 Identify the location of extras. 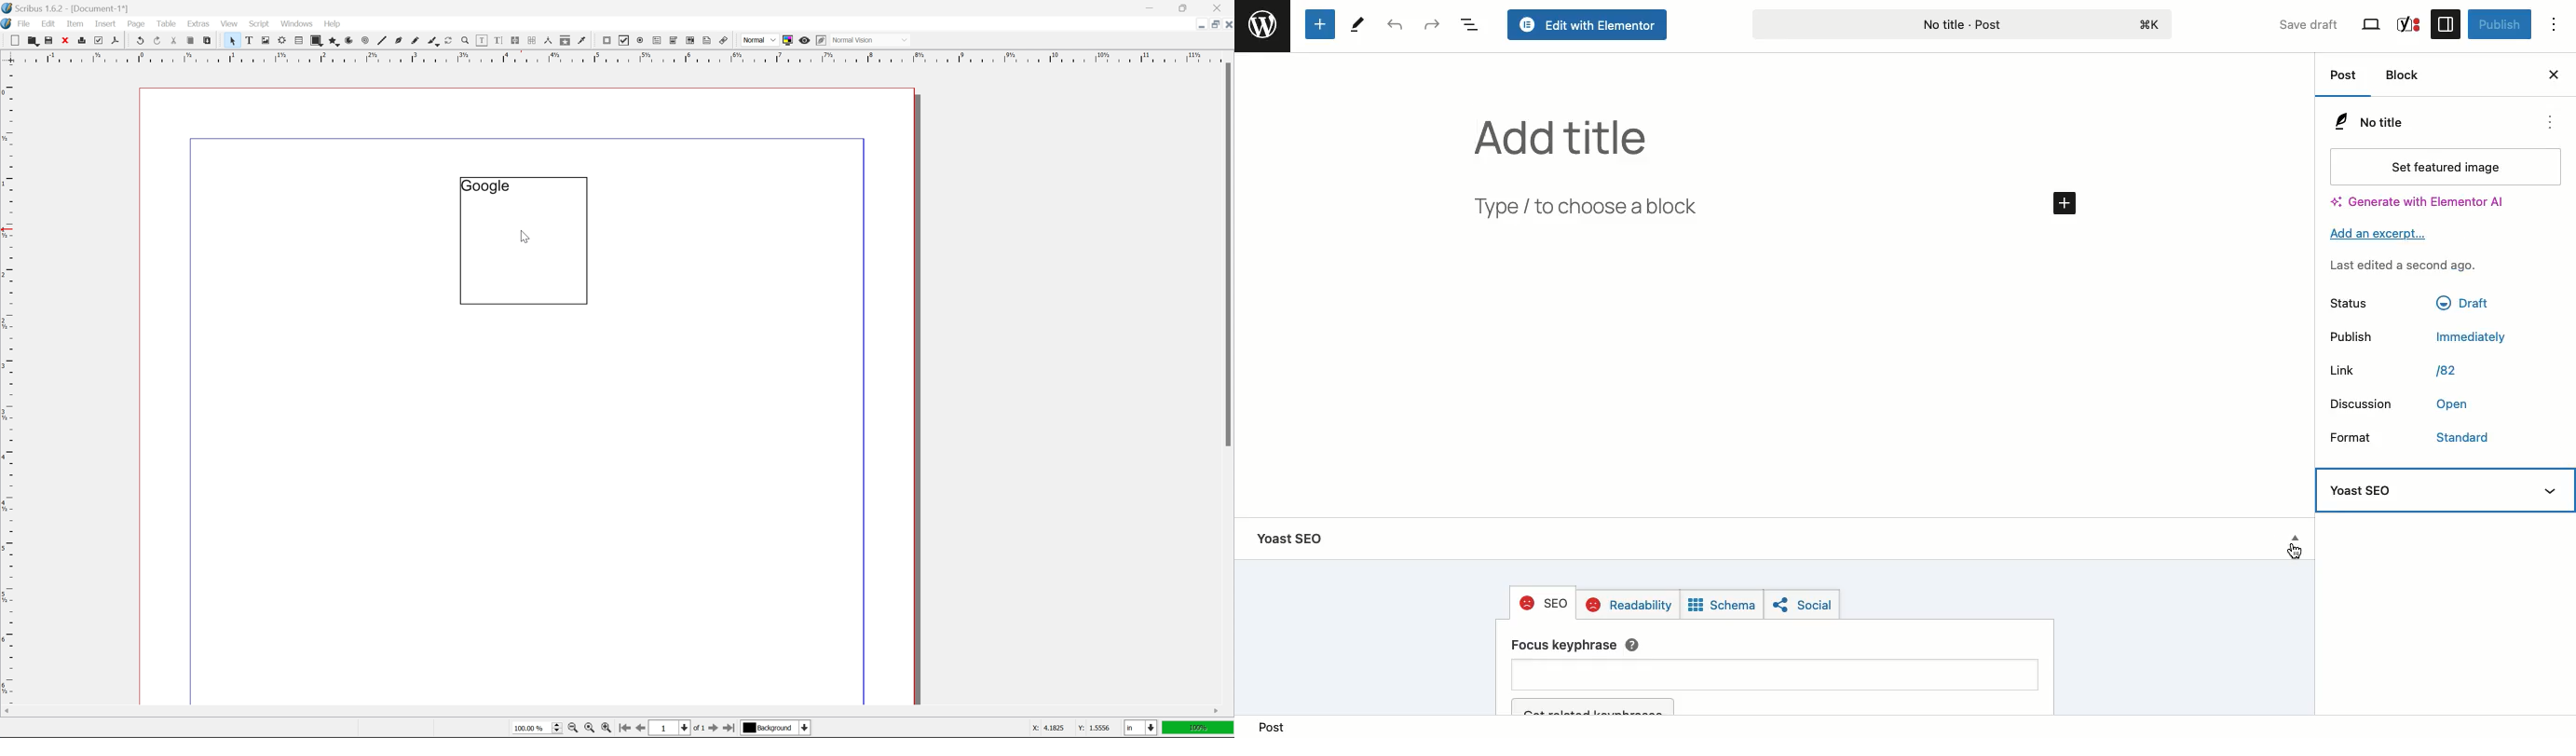
(200, 23).